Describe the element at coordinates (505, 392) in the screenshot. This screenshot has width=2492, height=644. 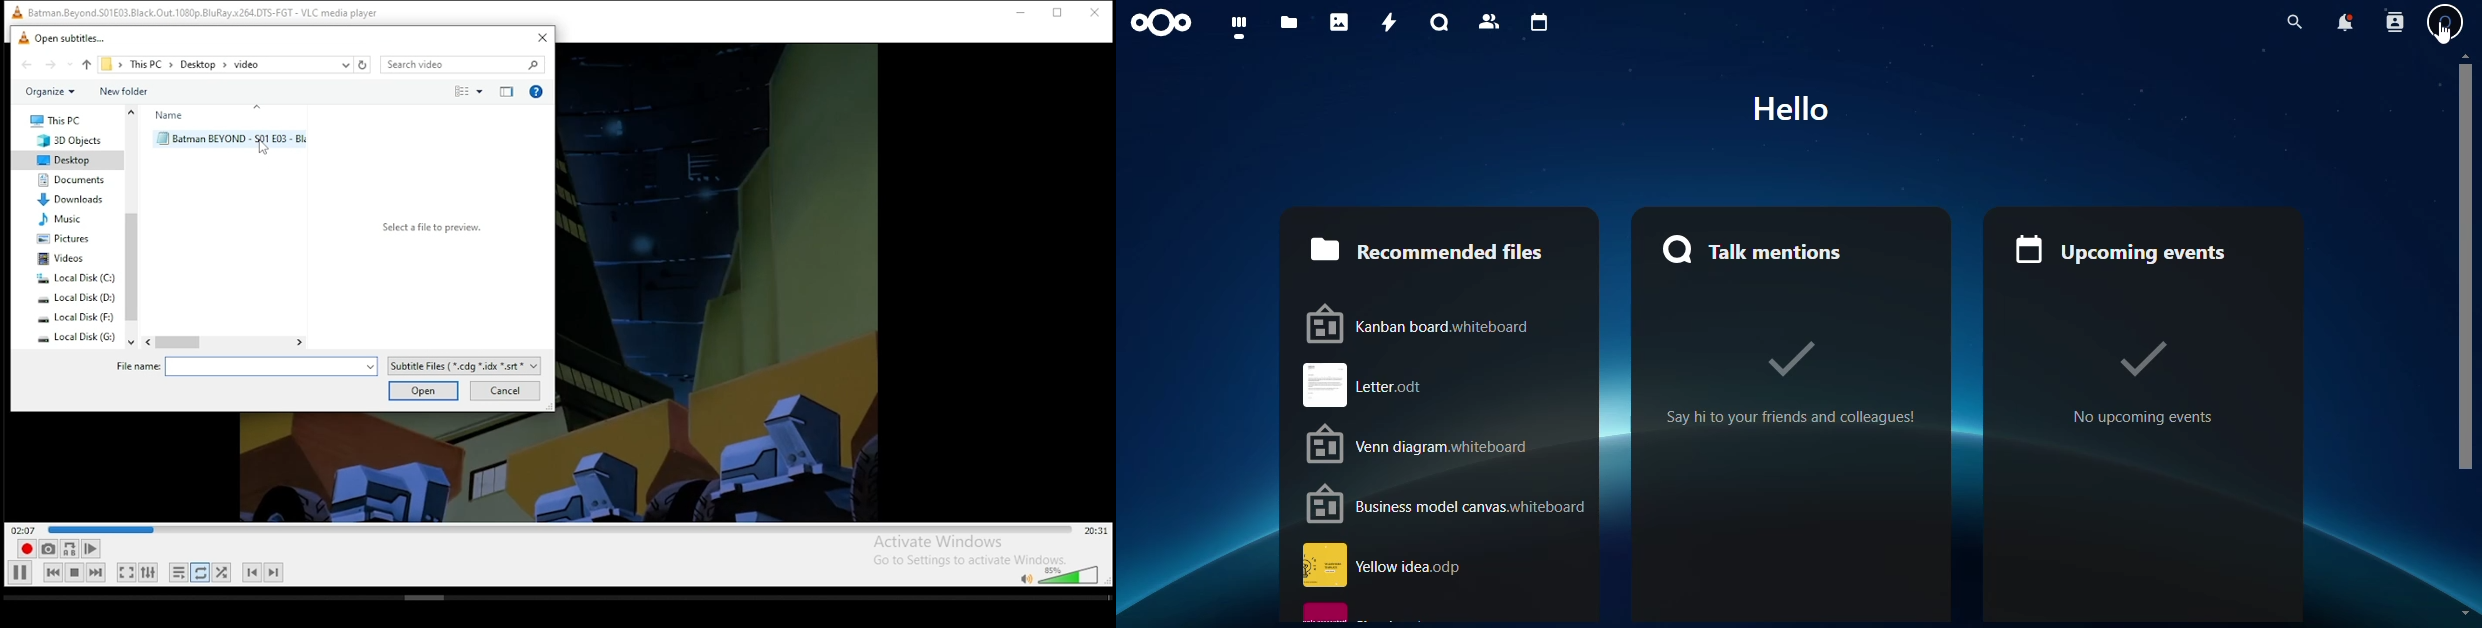
I see `cancel` at that location.